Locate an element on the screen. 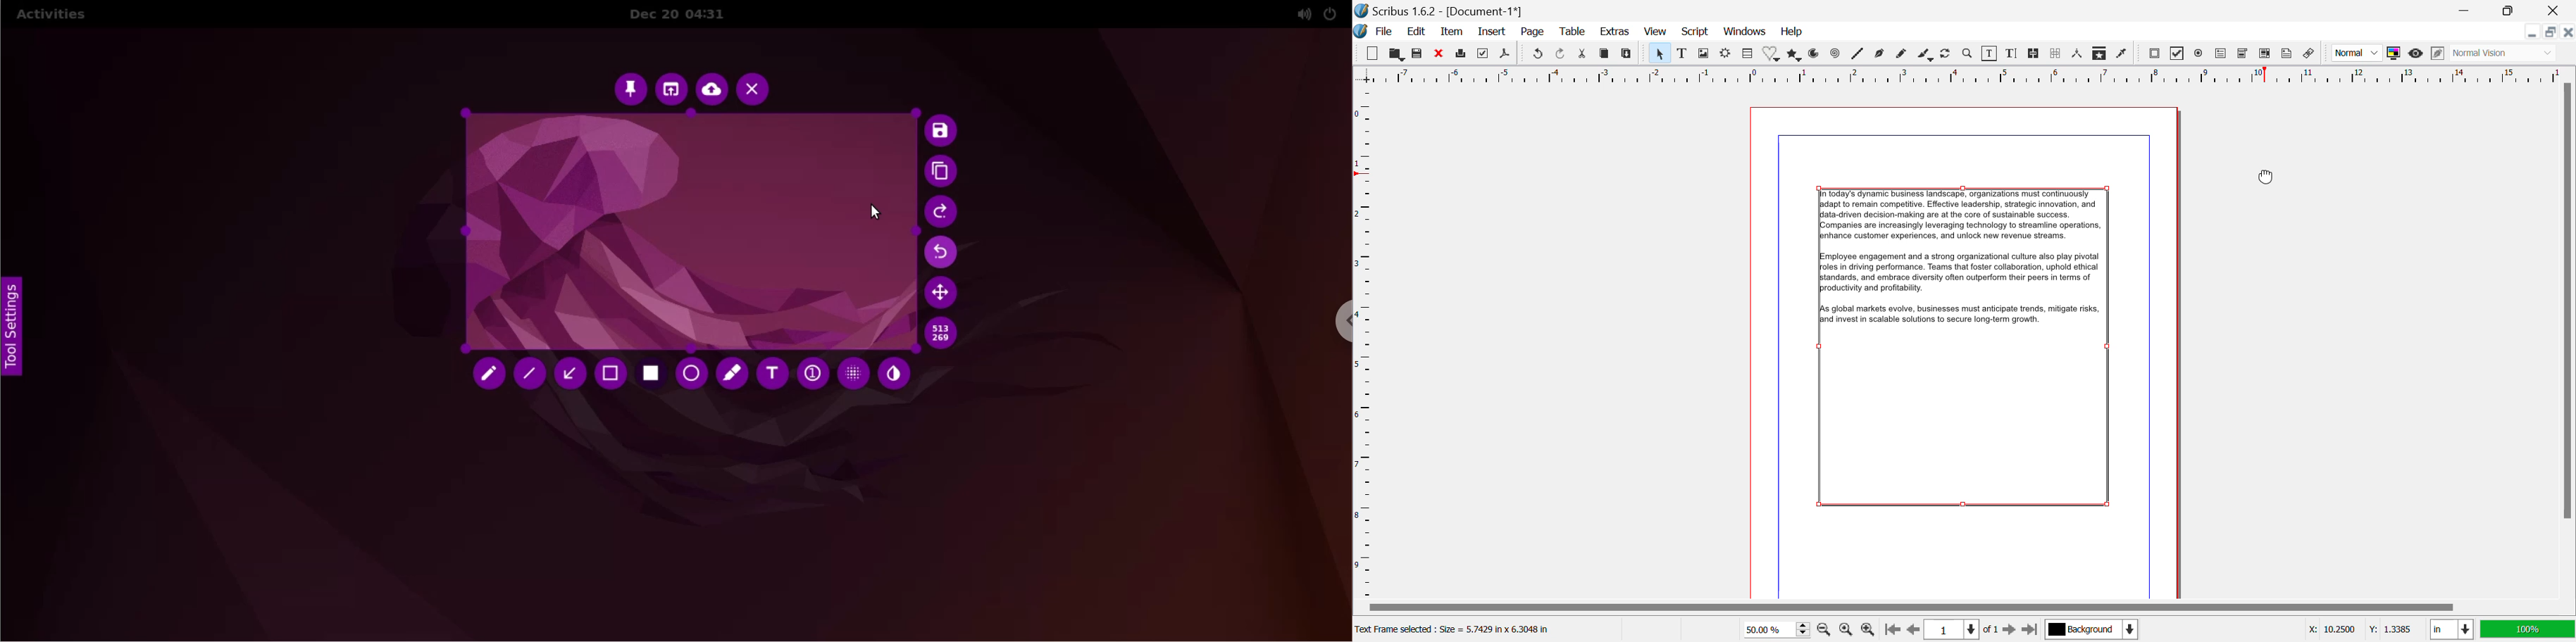 Image resolution: width=2576 pixels, height=644 pixels. Last Page is located at coordinates (2031, 630).